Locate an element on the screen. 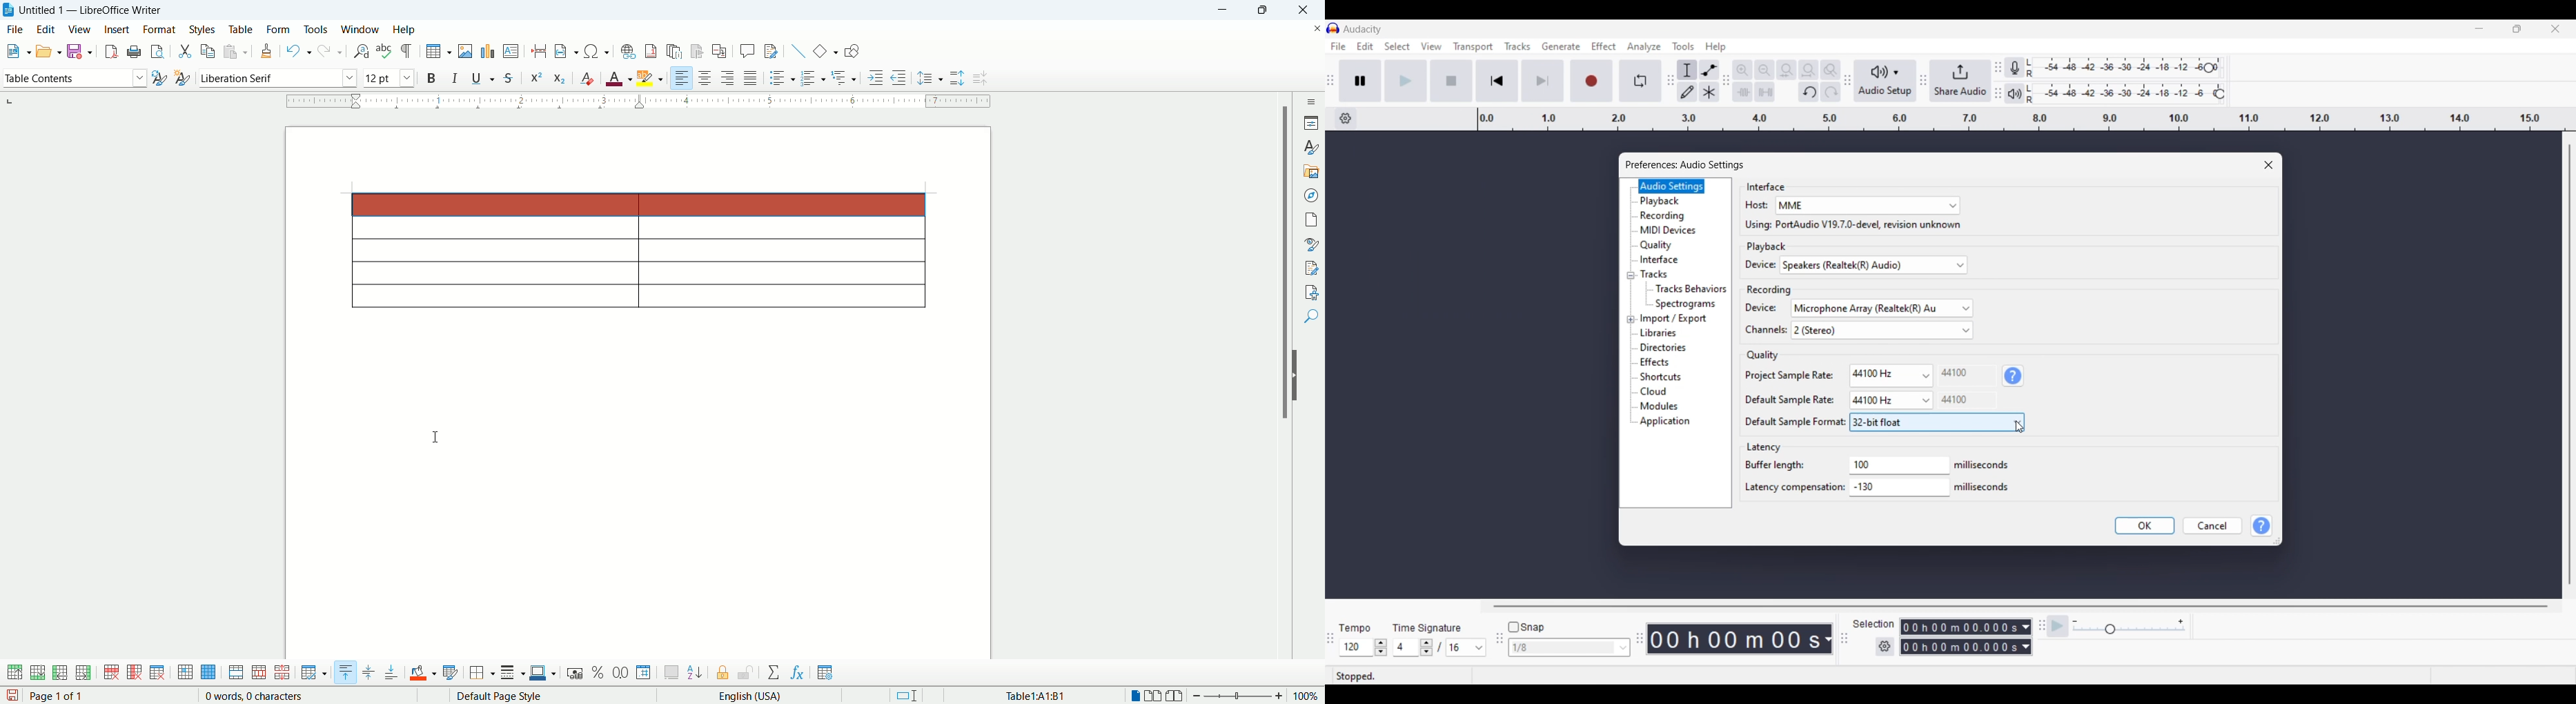 This screenshot has height=728, width=2576. merge cells is located at coordinates (237, 672).